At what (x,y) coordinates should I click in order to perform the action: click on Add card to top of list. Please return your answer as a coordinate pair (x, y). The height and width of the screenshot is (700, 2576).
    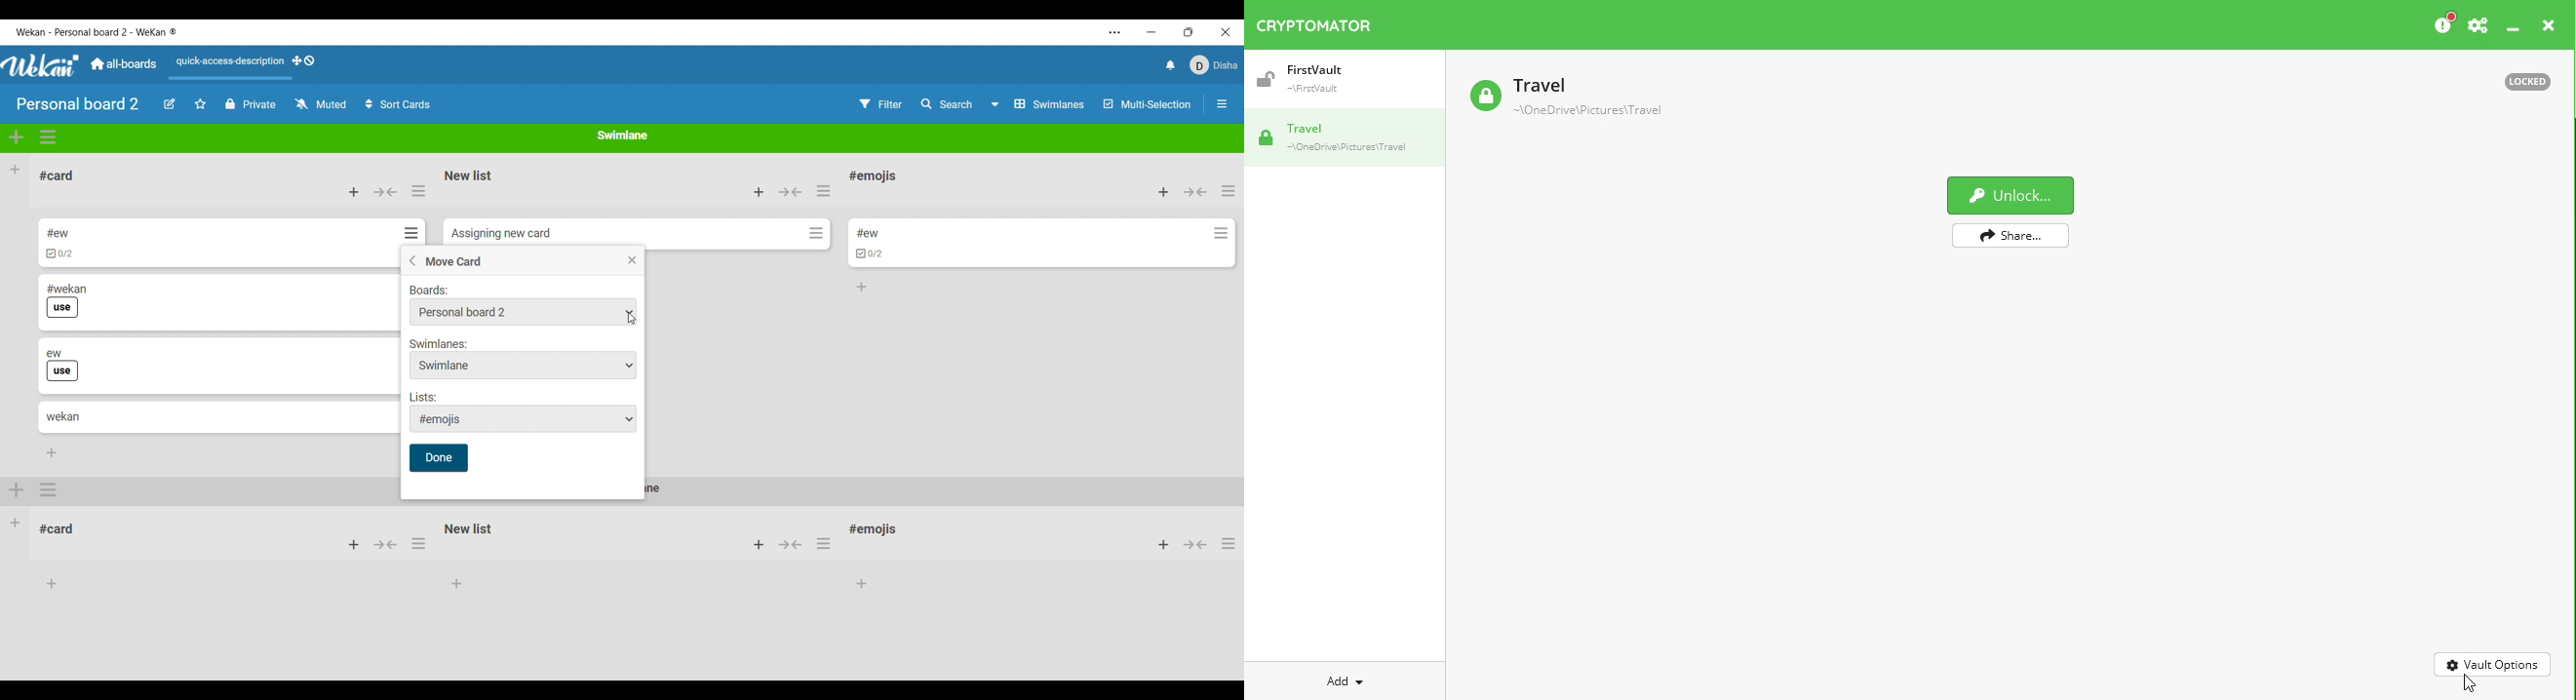
    Looking at the image, I should click on (759, 192).